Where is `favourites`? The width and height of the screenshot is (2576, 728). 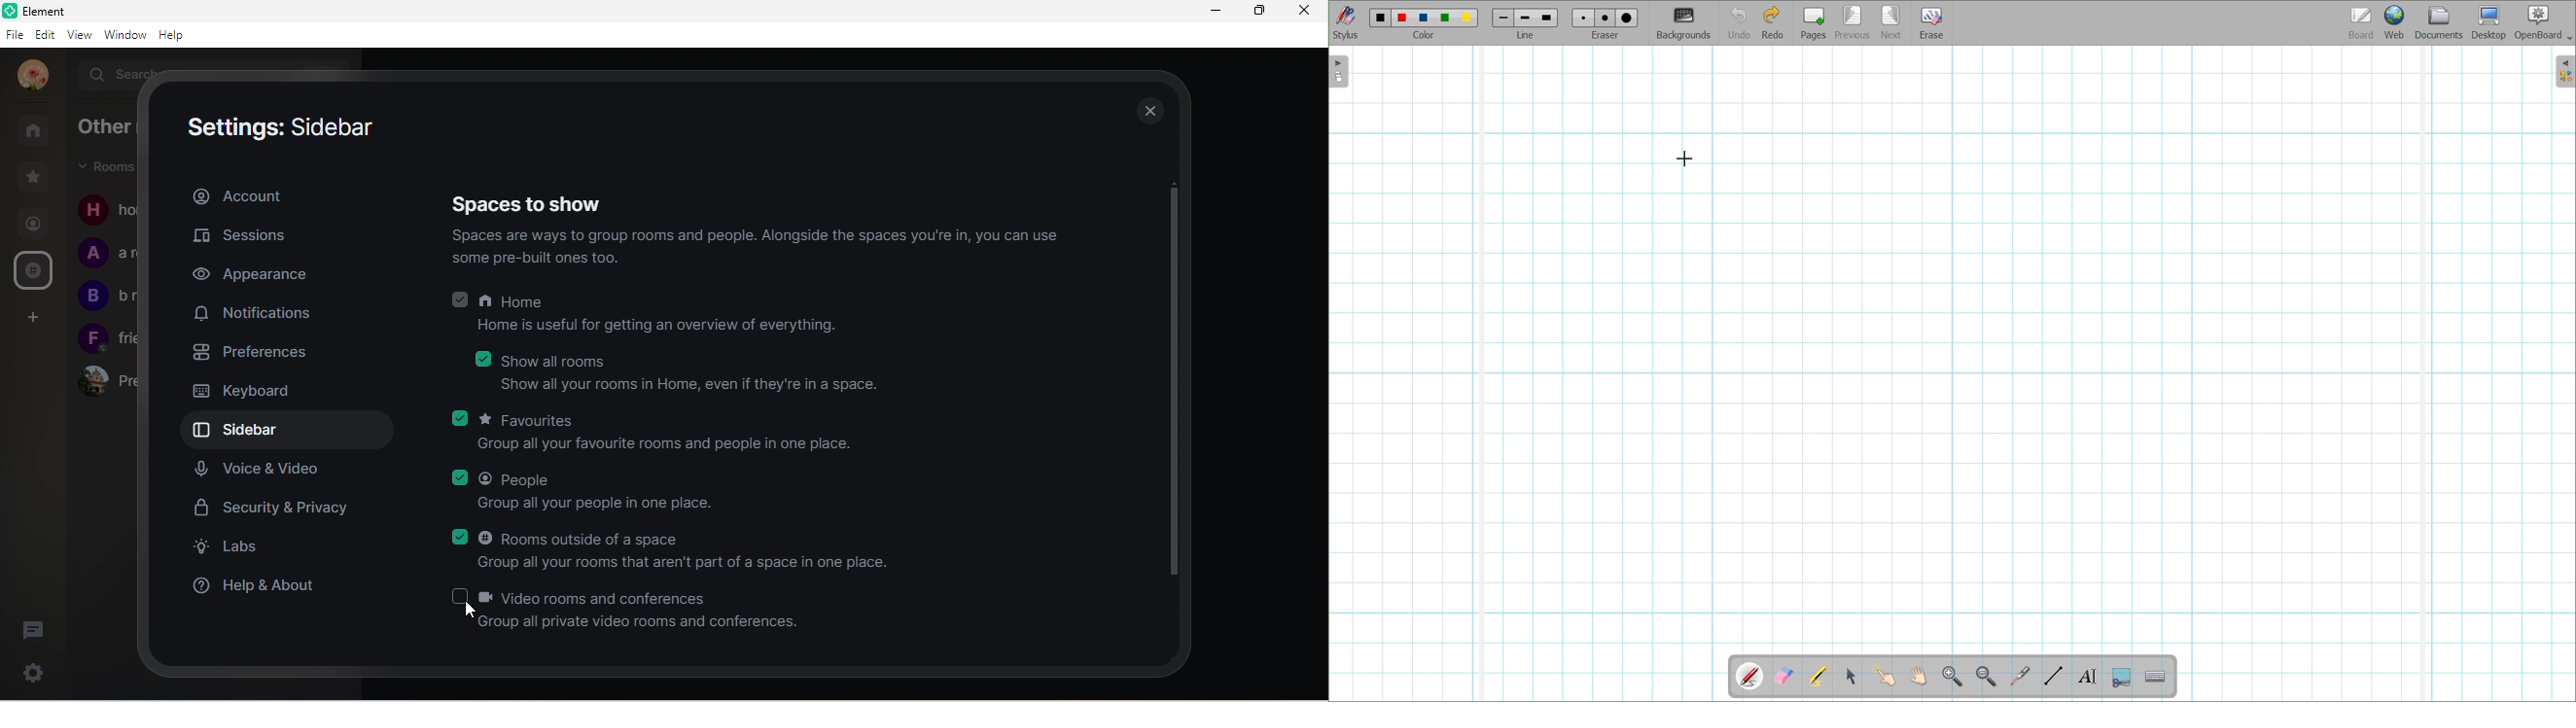 favourites is located at coordinates (35, 175).